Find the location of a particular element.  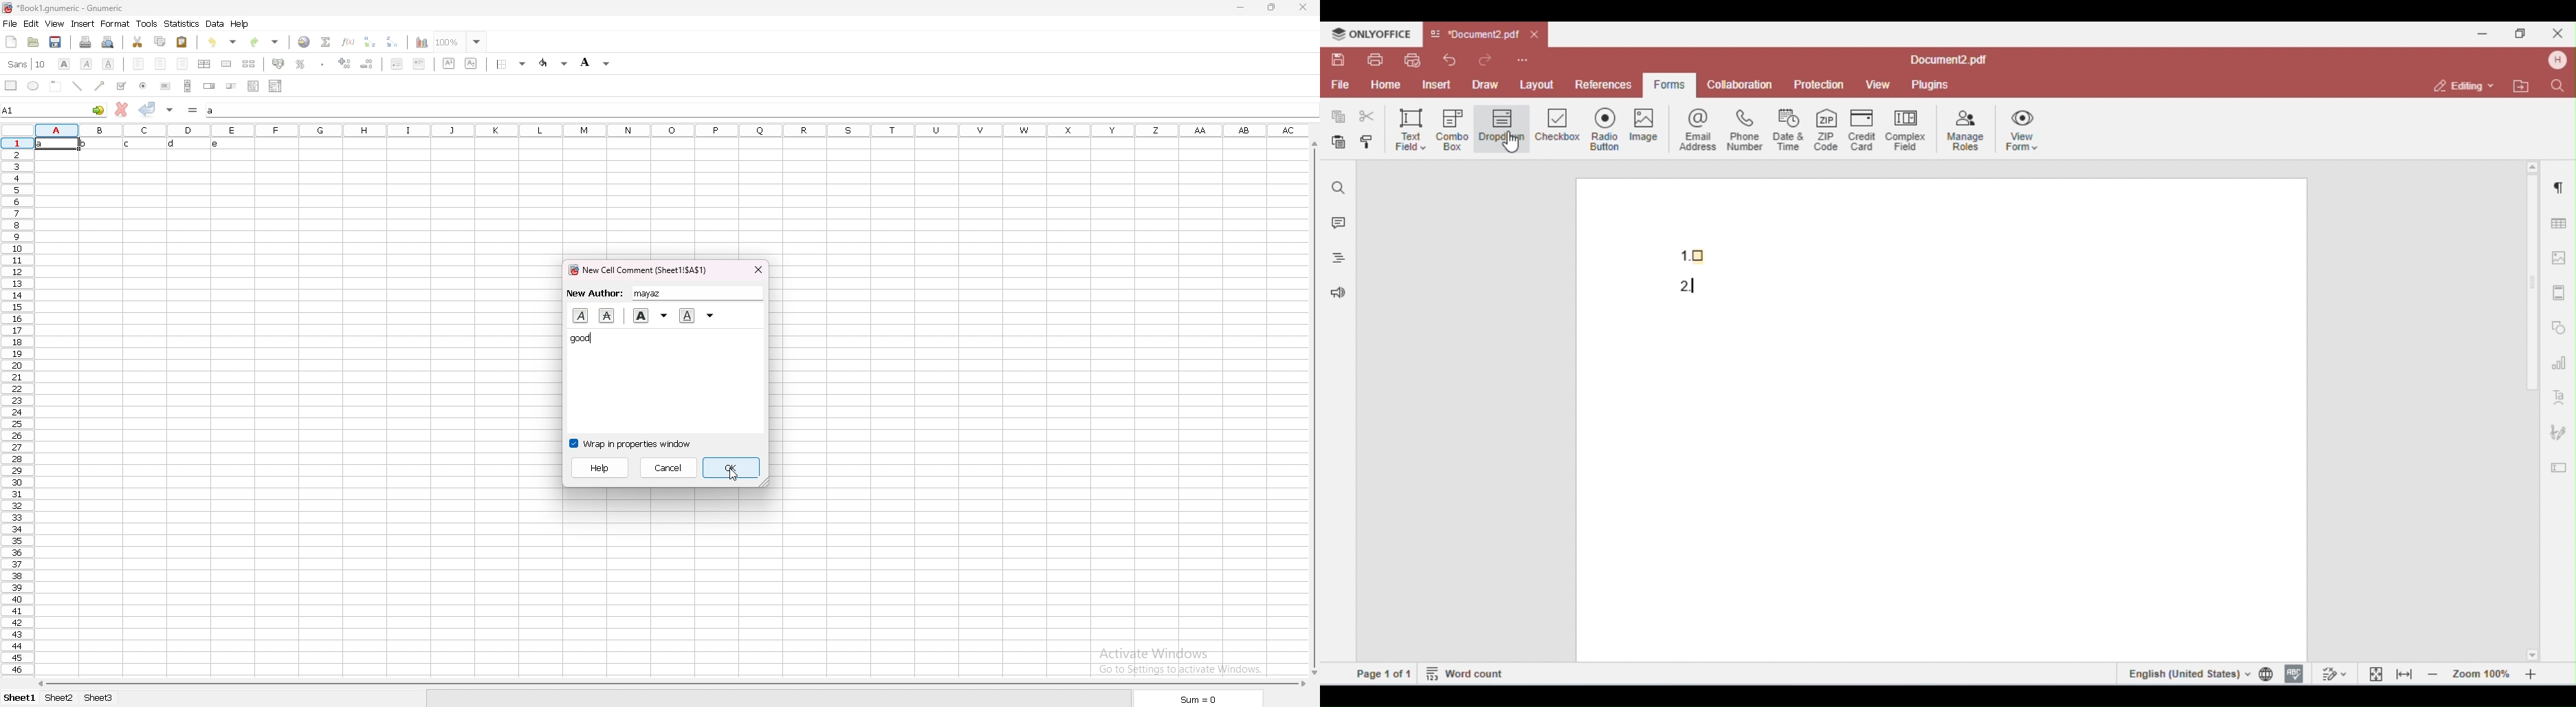

sort ascending is located at coordinates (371, 43).